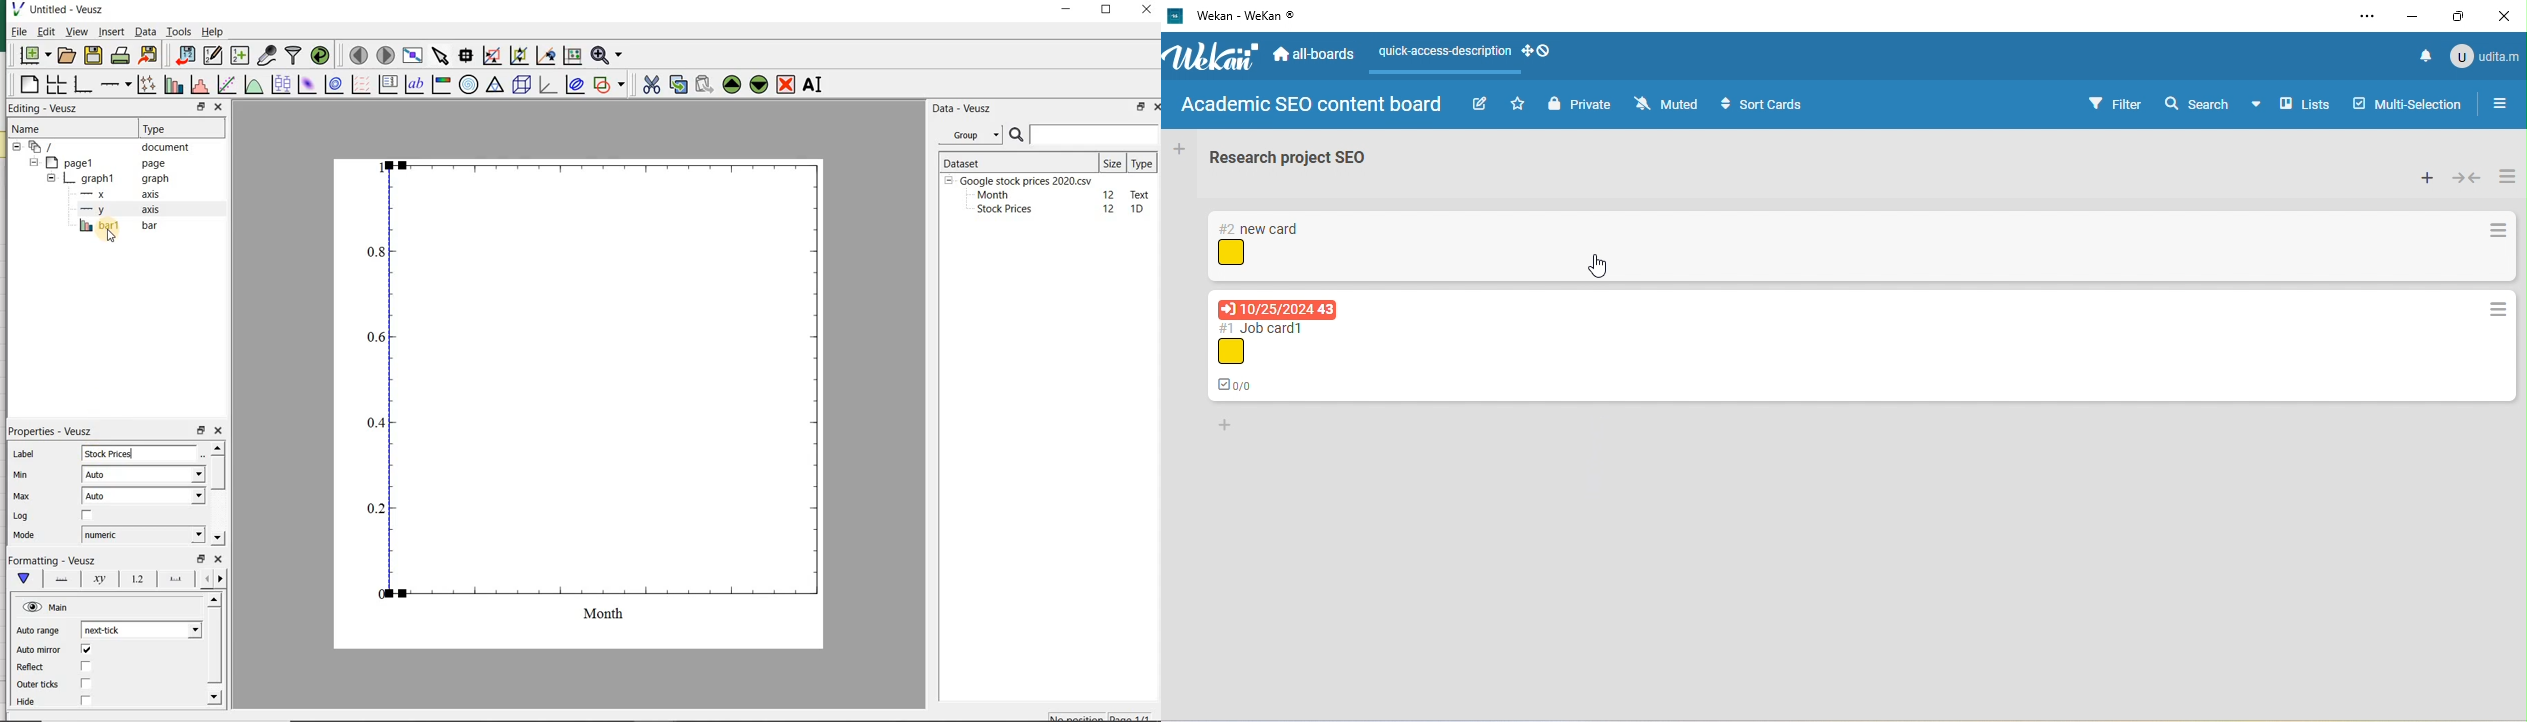 This screenshot has width=2548, height=728. I want to click on minor ticks, so click(212, 580).